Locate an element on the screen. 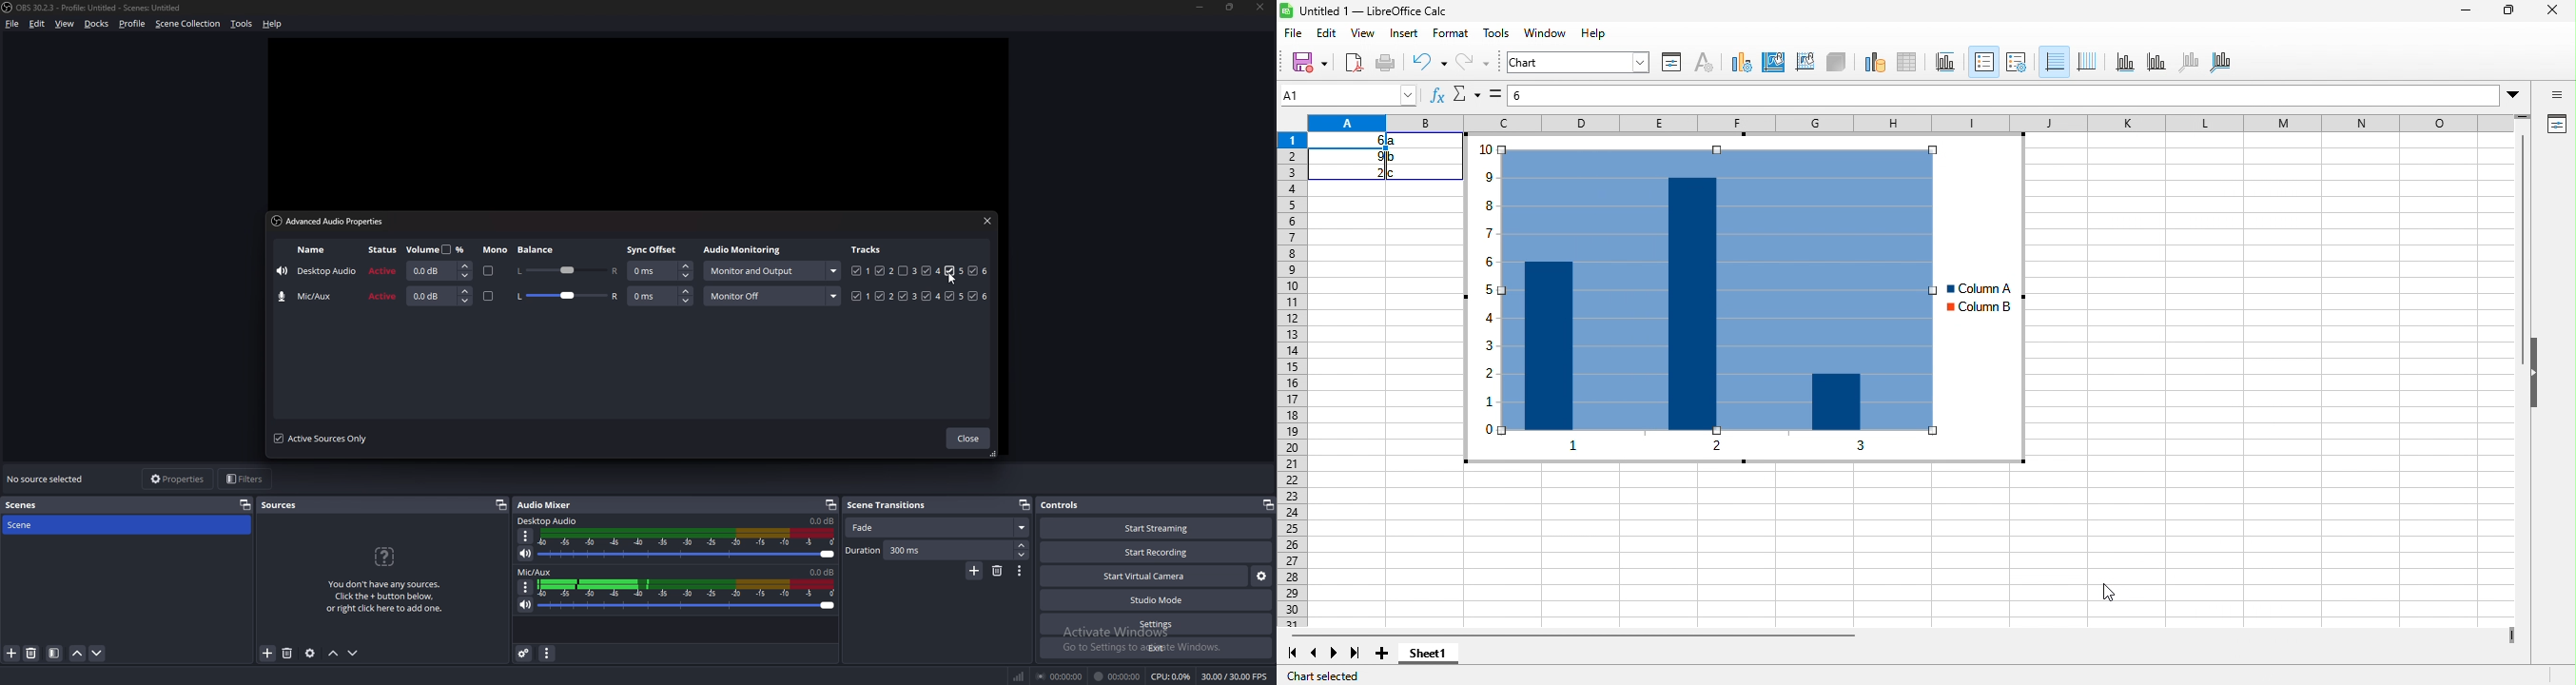  controls is located at coordinates (1069, 505).